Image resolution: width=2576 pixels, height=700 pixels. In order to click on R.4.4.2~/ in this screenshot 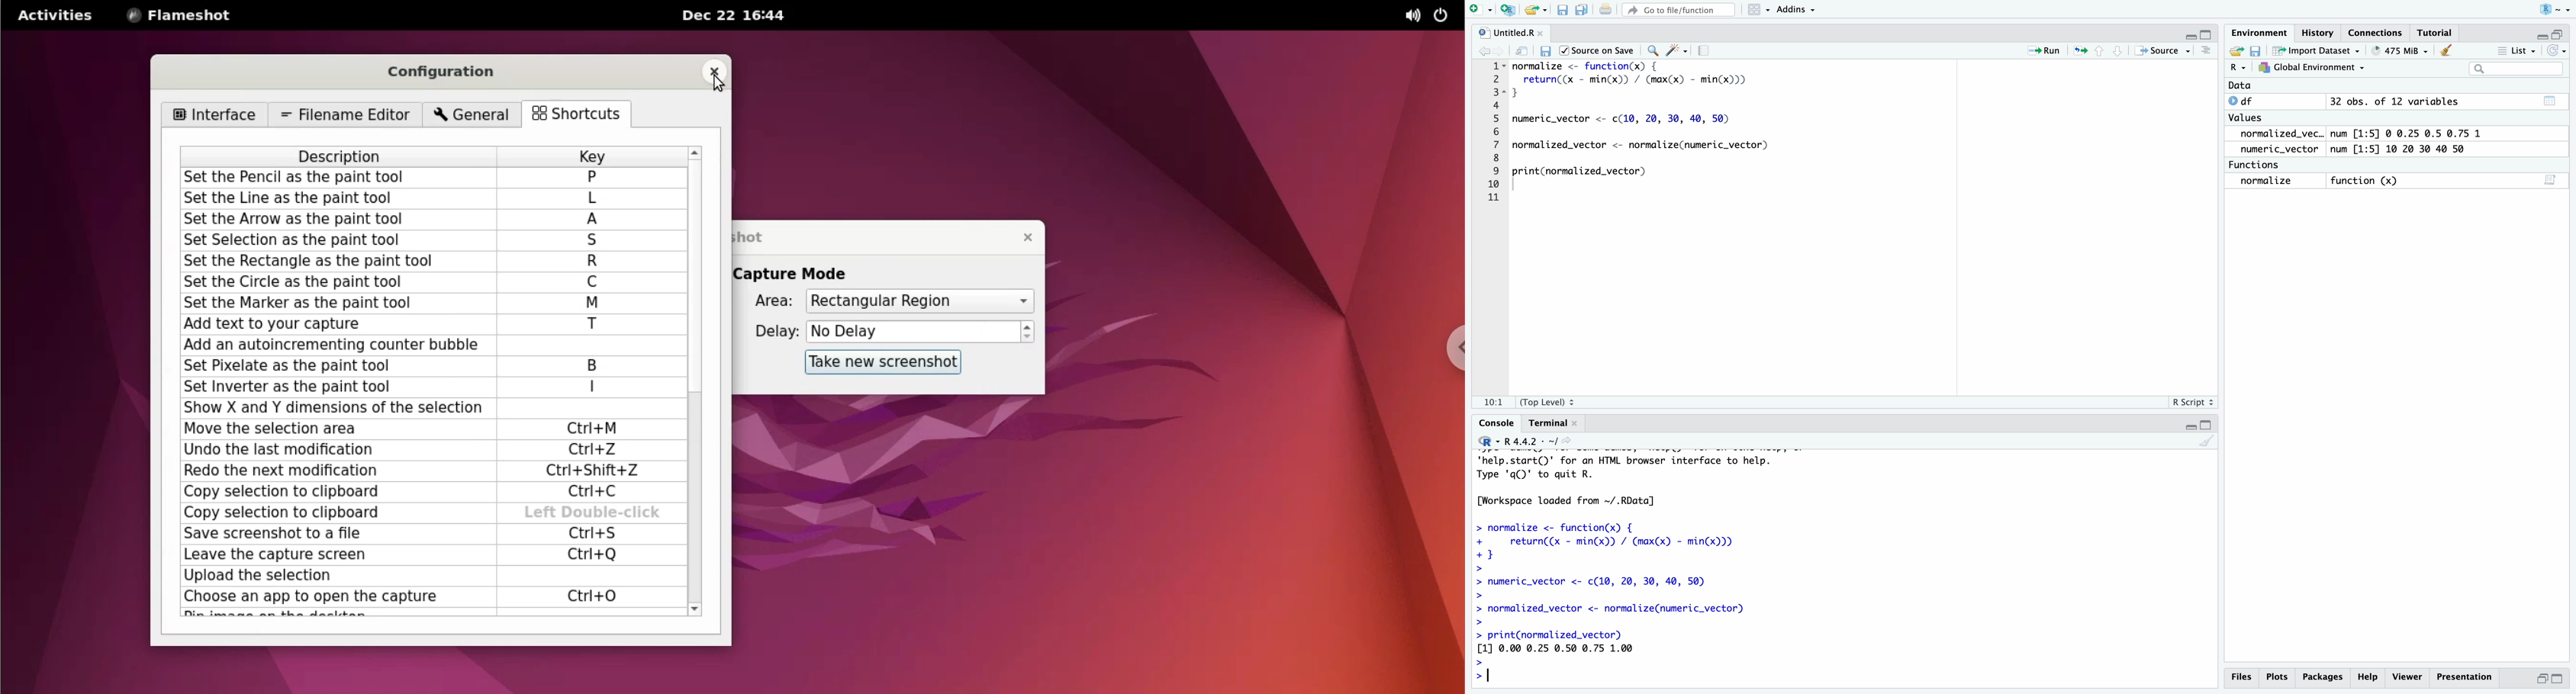, I will do `click(1529, 442)`.